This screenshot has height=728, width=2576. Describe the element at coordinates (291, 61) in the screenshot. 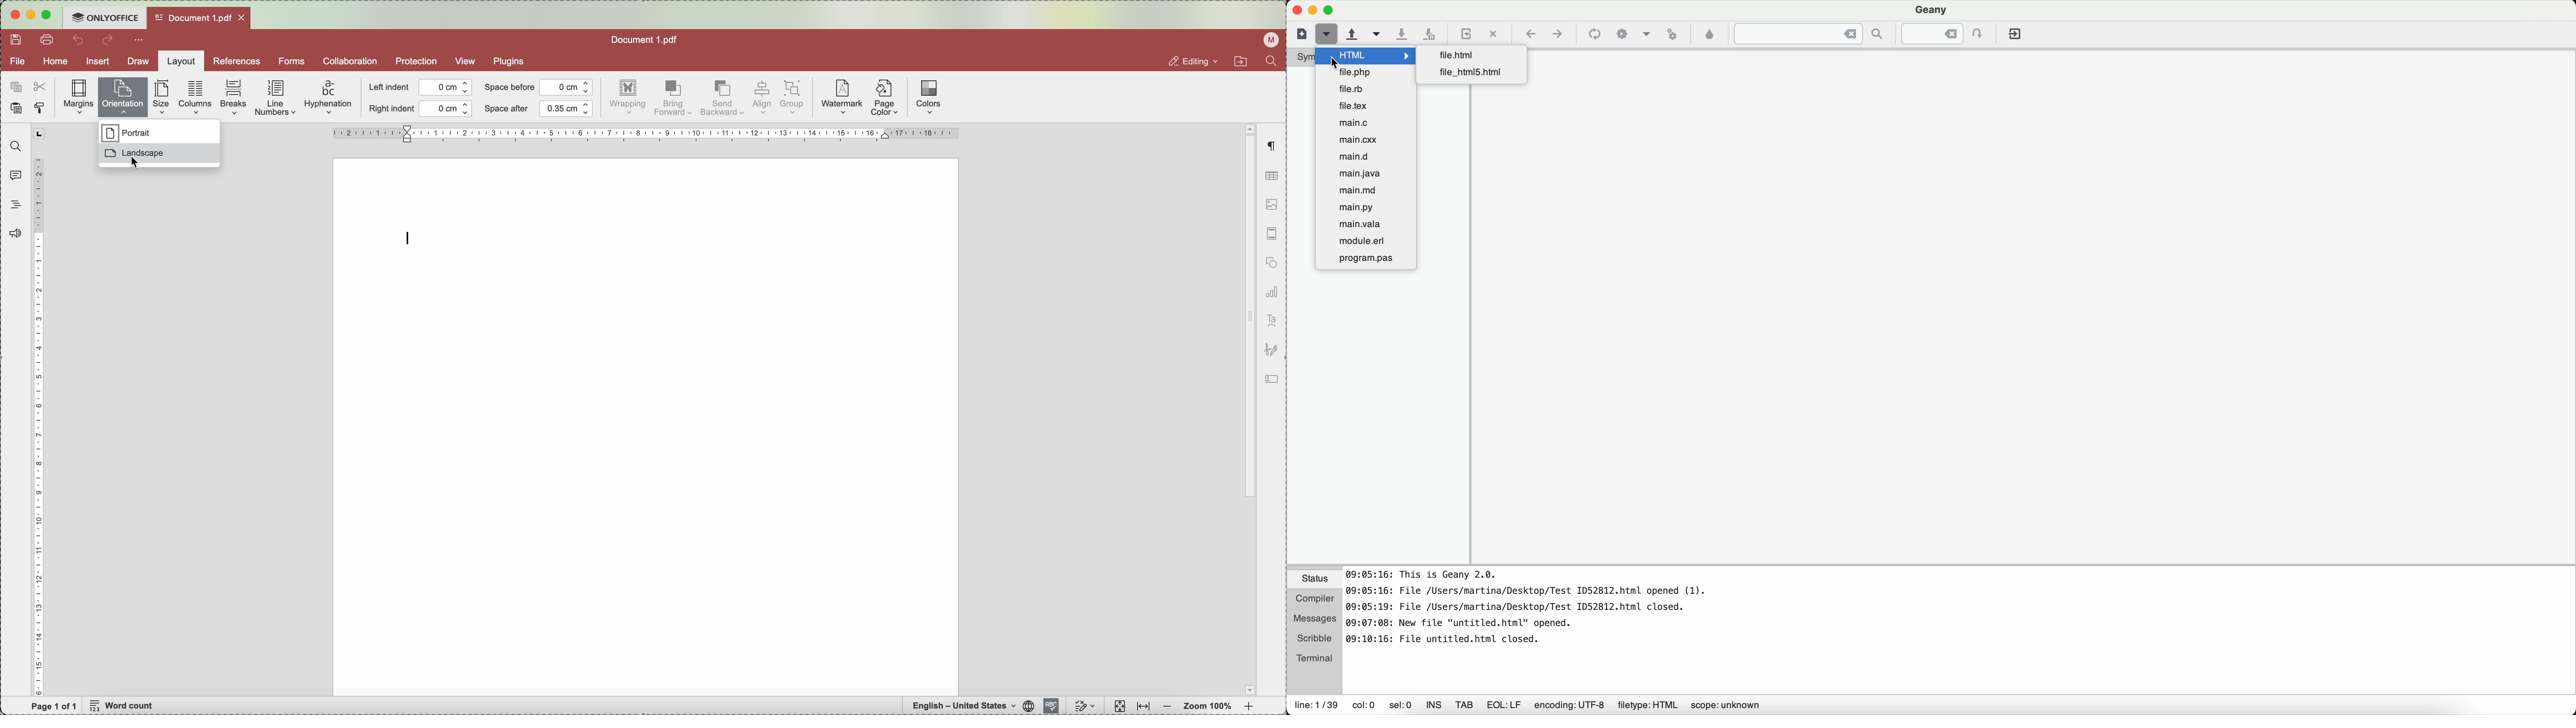

I see `forms` at that location.